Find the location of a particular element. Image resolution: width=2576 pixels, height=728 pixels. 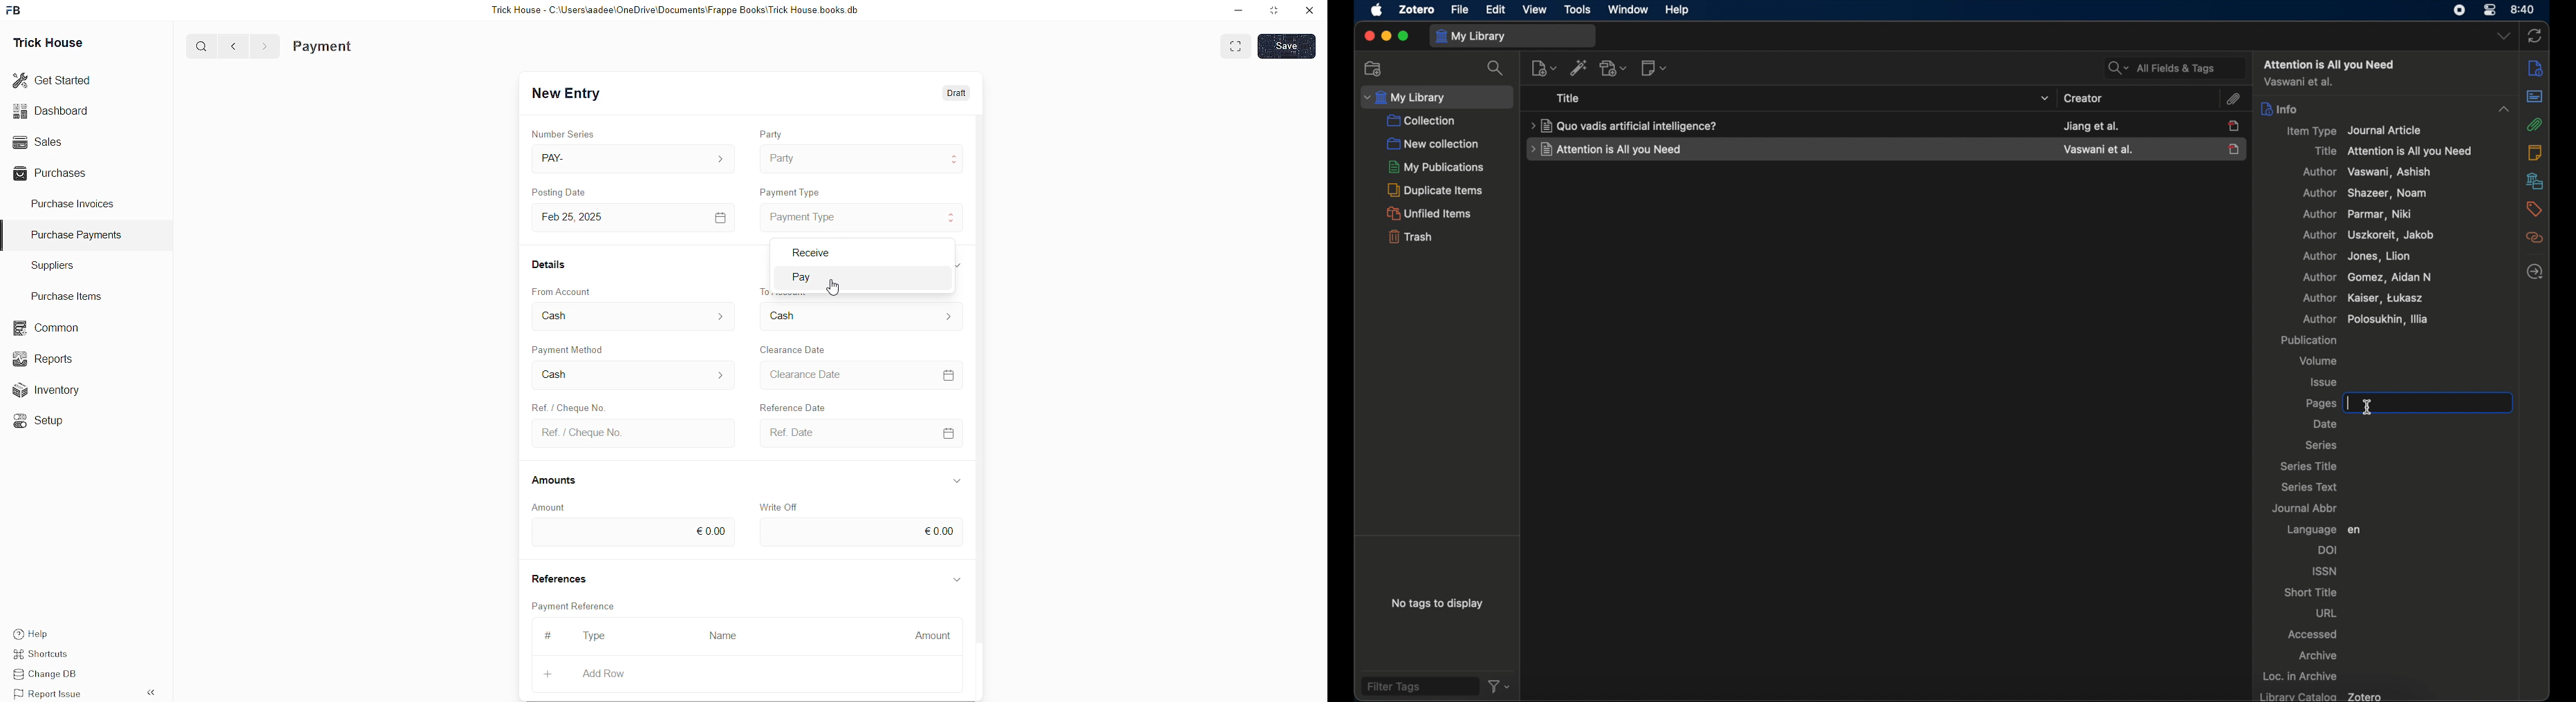

duplicate items is located at coordinates (1436, 190).